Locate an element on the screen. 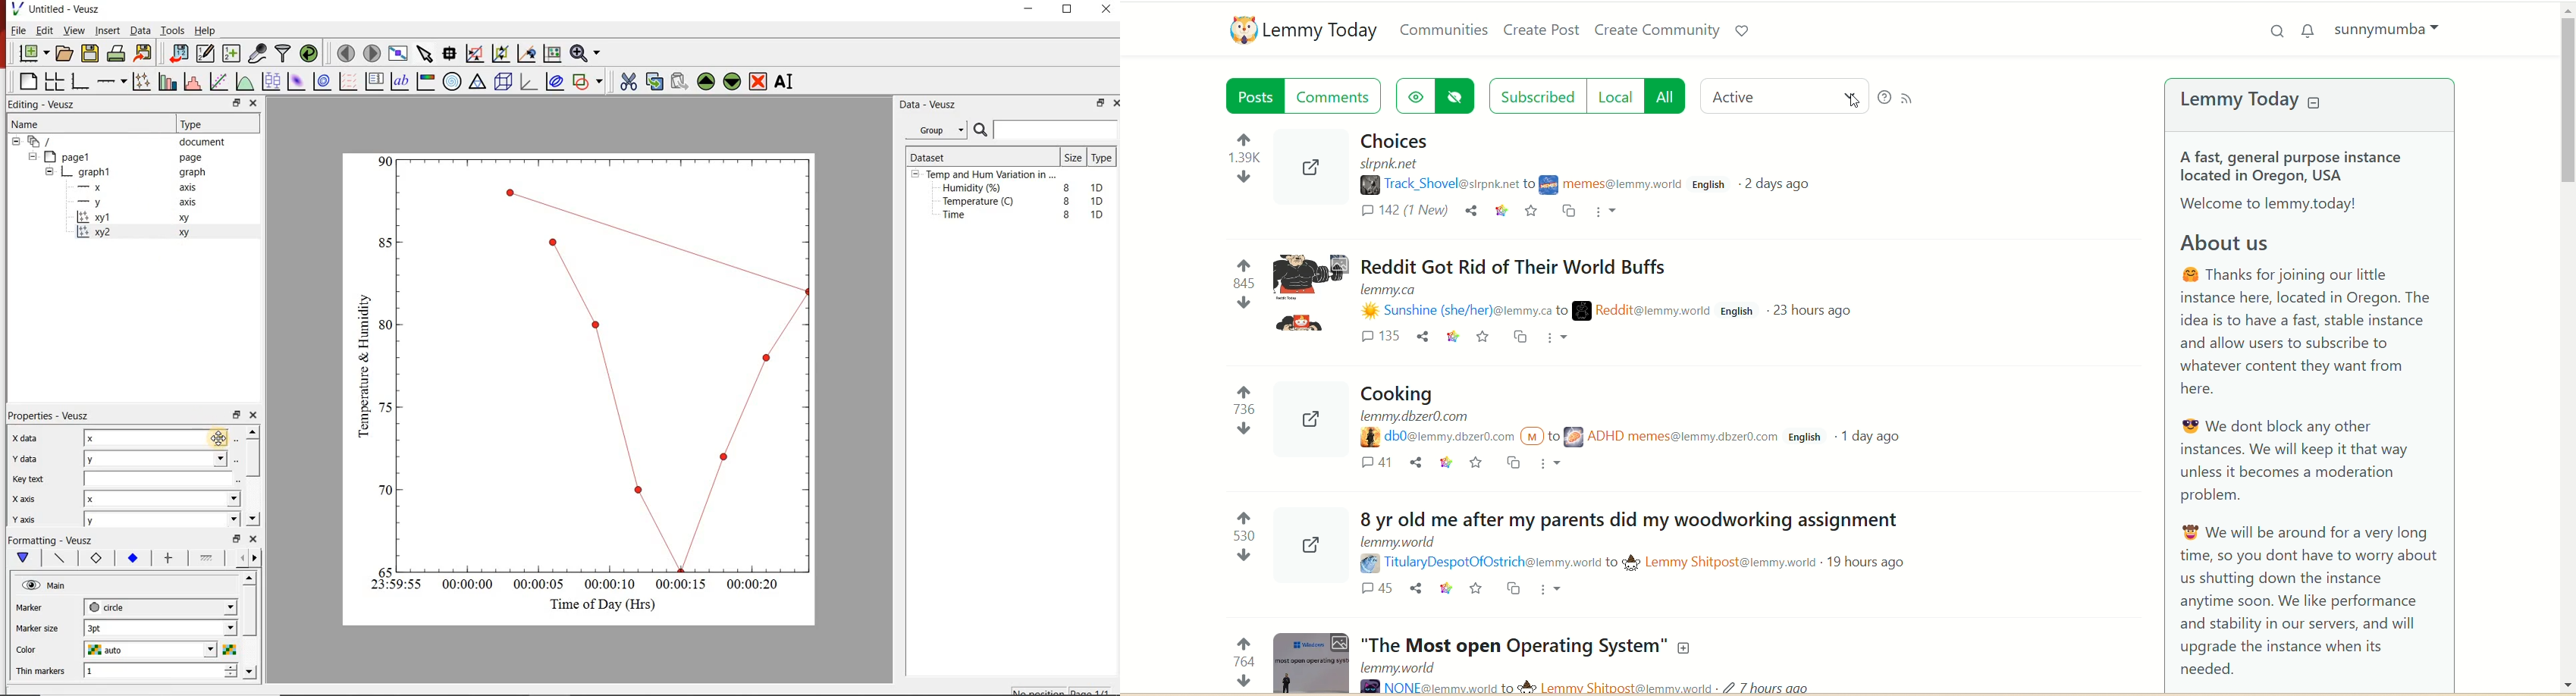  fill 1 is located at coordinates (207, 559).